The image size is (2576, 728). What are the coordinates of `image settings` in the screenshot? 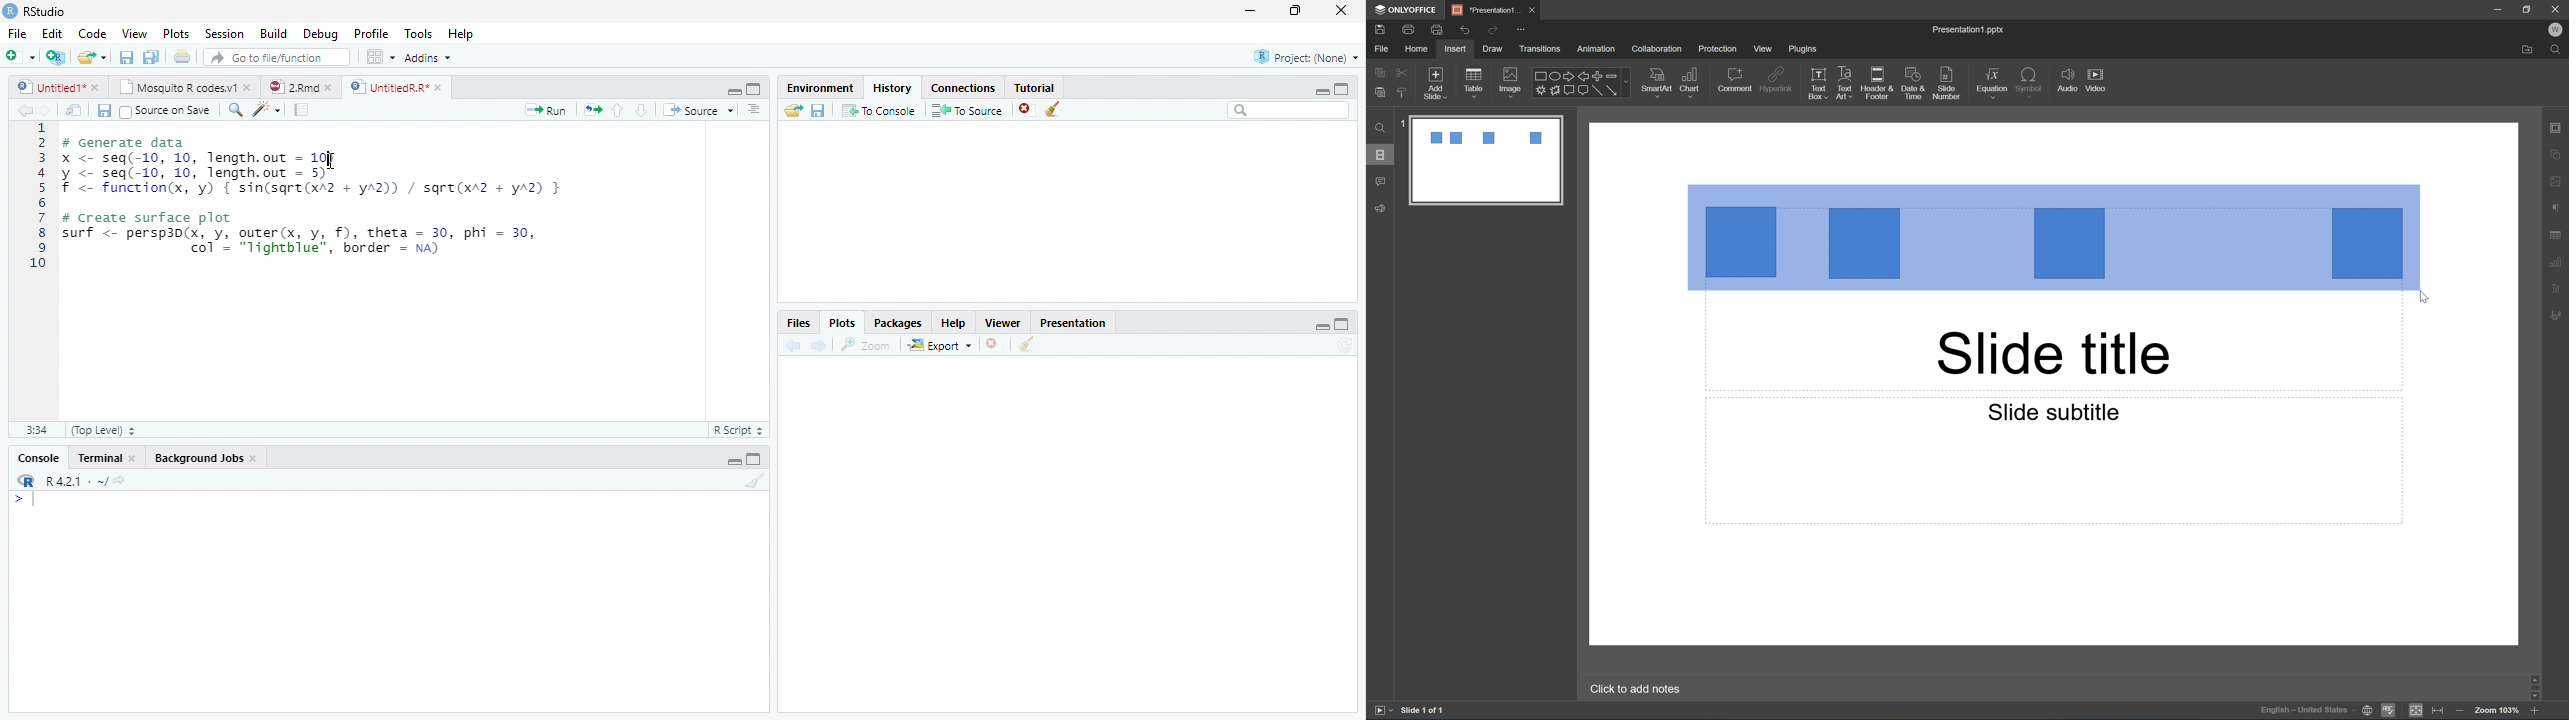 It's located at (2560, 183).